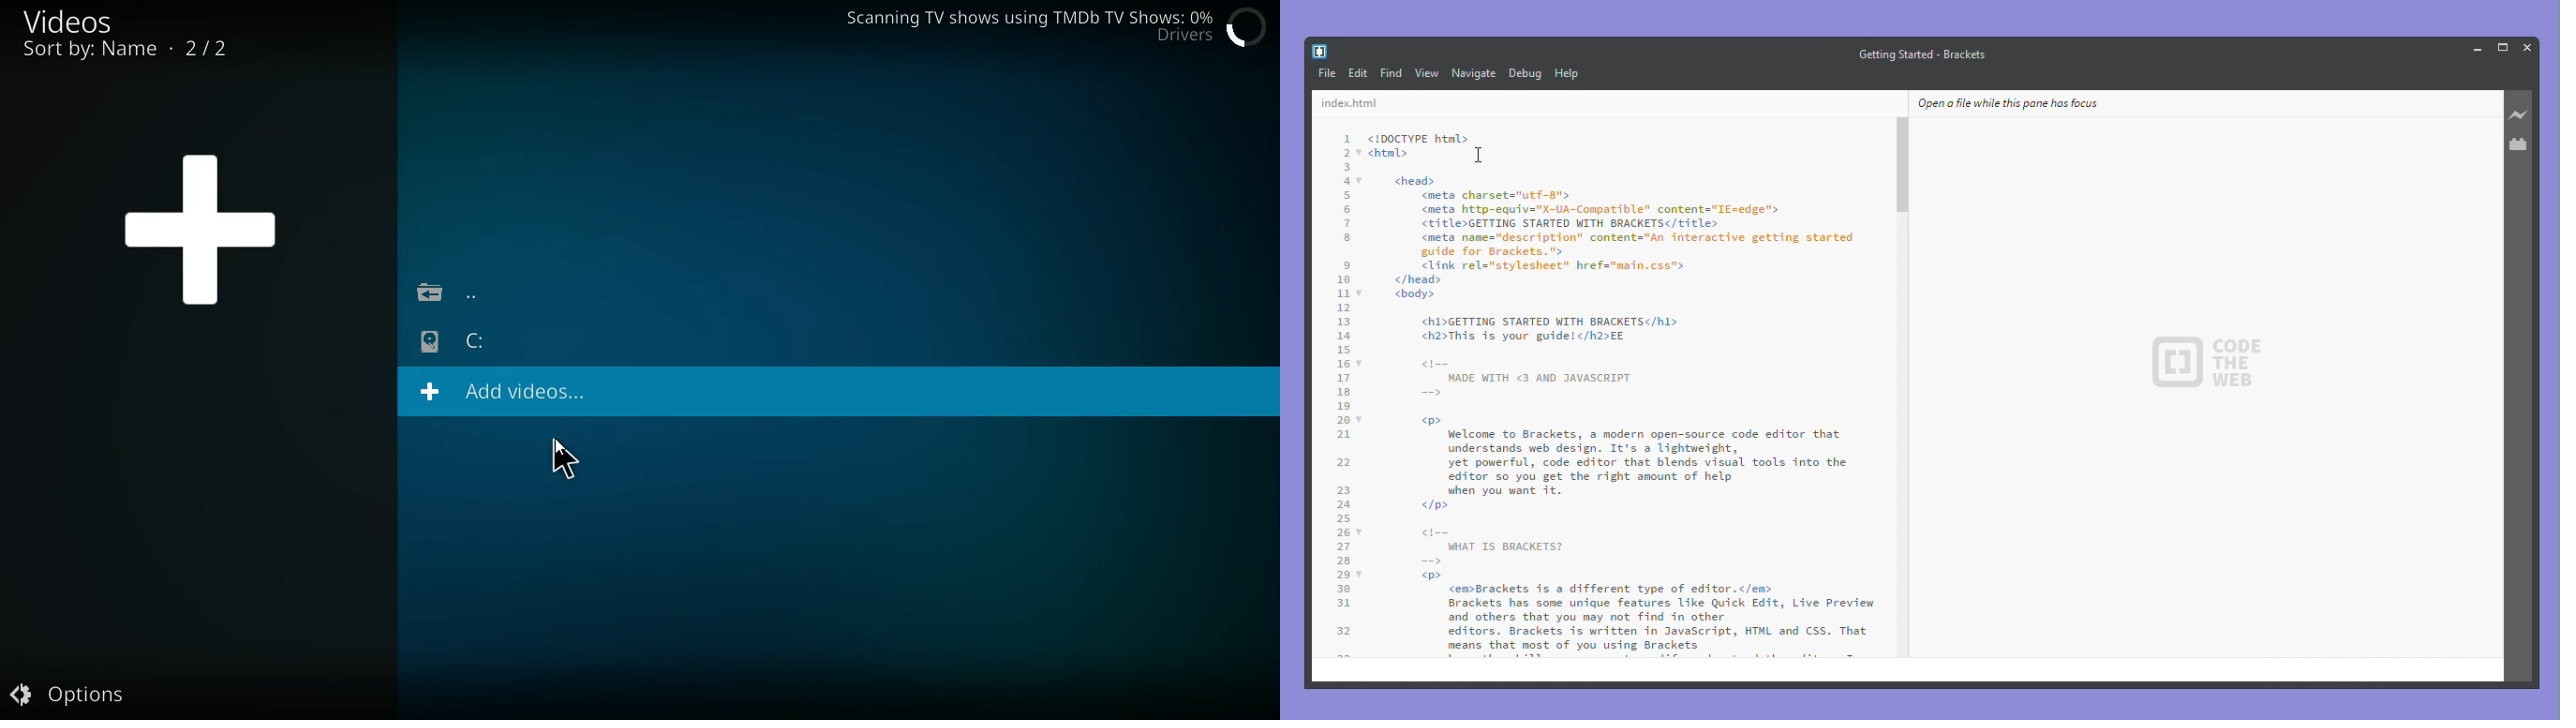 The width and height of the screenshot is (2576, 728). I want to click on <p> Welcome to Brackets, a modern open-source code editor that understands web design. It's a lightweight, yet powerful, code editor that blends visual tools into the editor so you get the right amount of help when you want it.</p>, so click(1634, 461).